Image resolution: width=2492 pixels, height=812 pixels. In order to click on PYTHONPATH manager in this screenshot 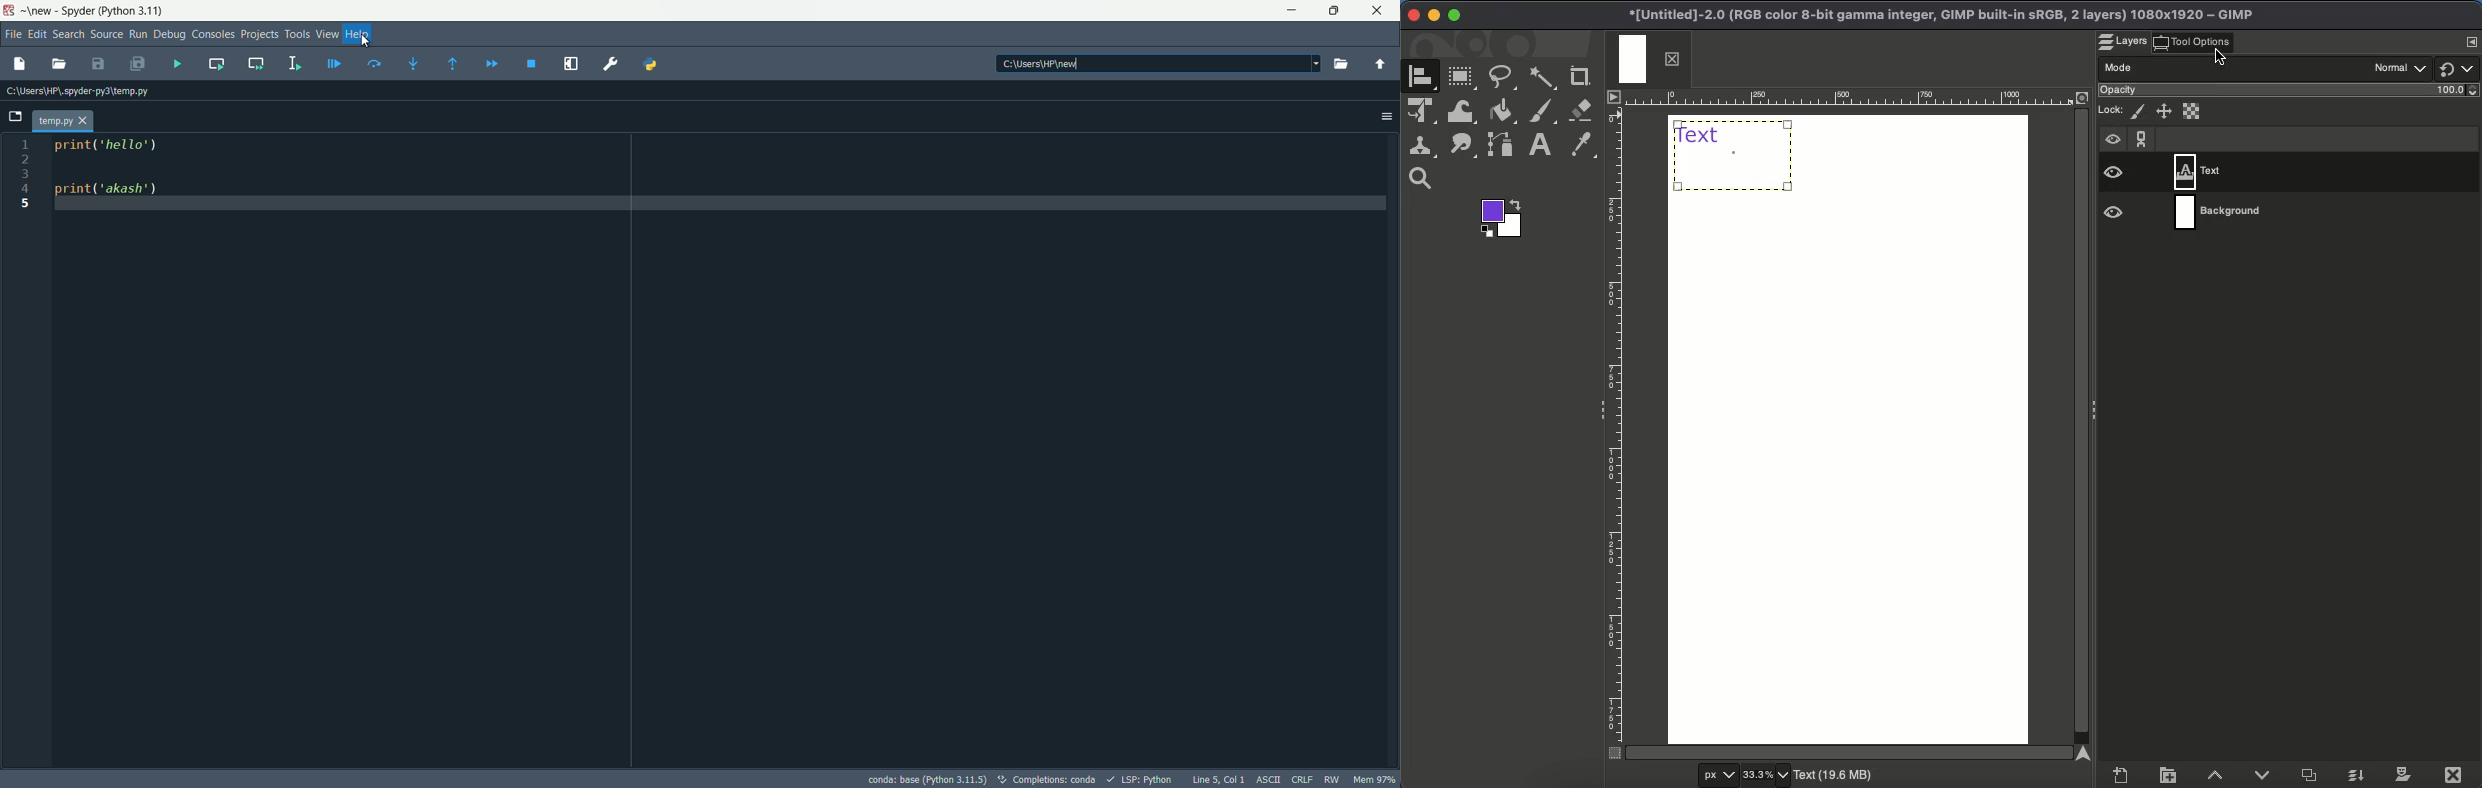, I will do `click(654, 63)`.